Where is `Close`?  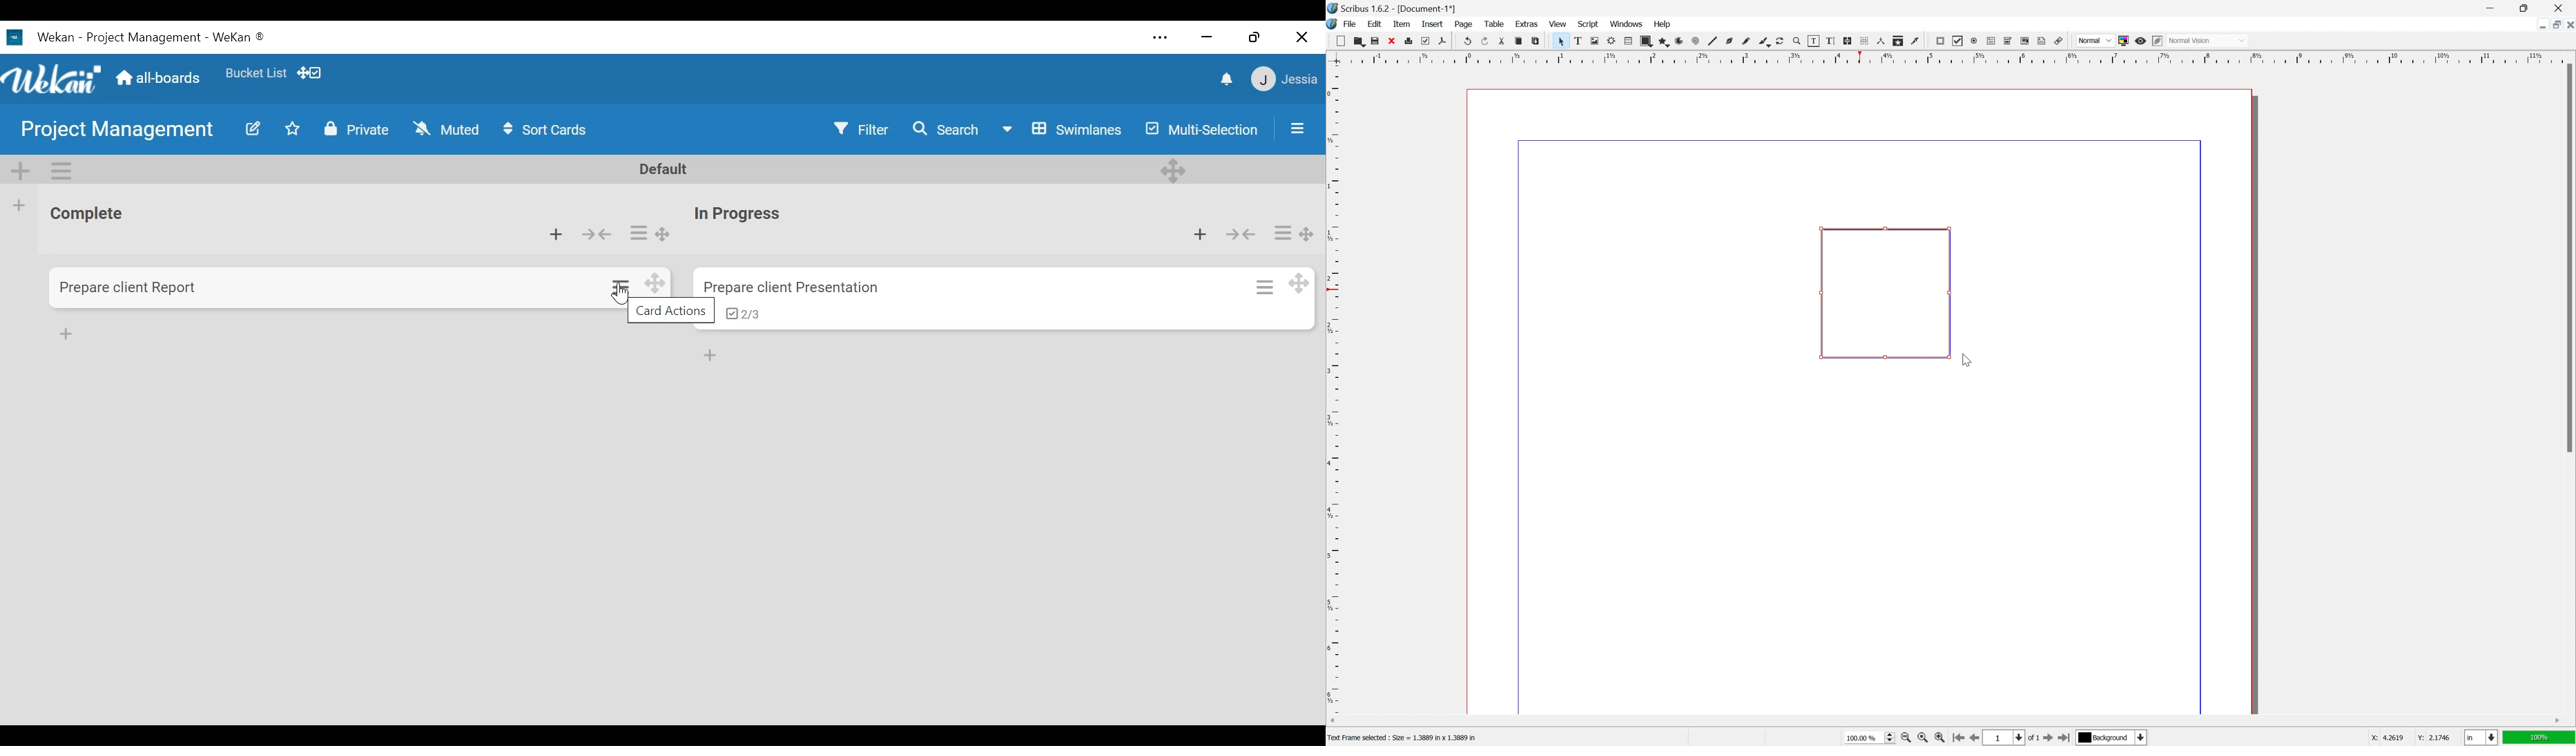 Close is located at coordinates (1304, 36).